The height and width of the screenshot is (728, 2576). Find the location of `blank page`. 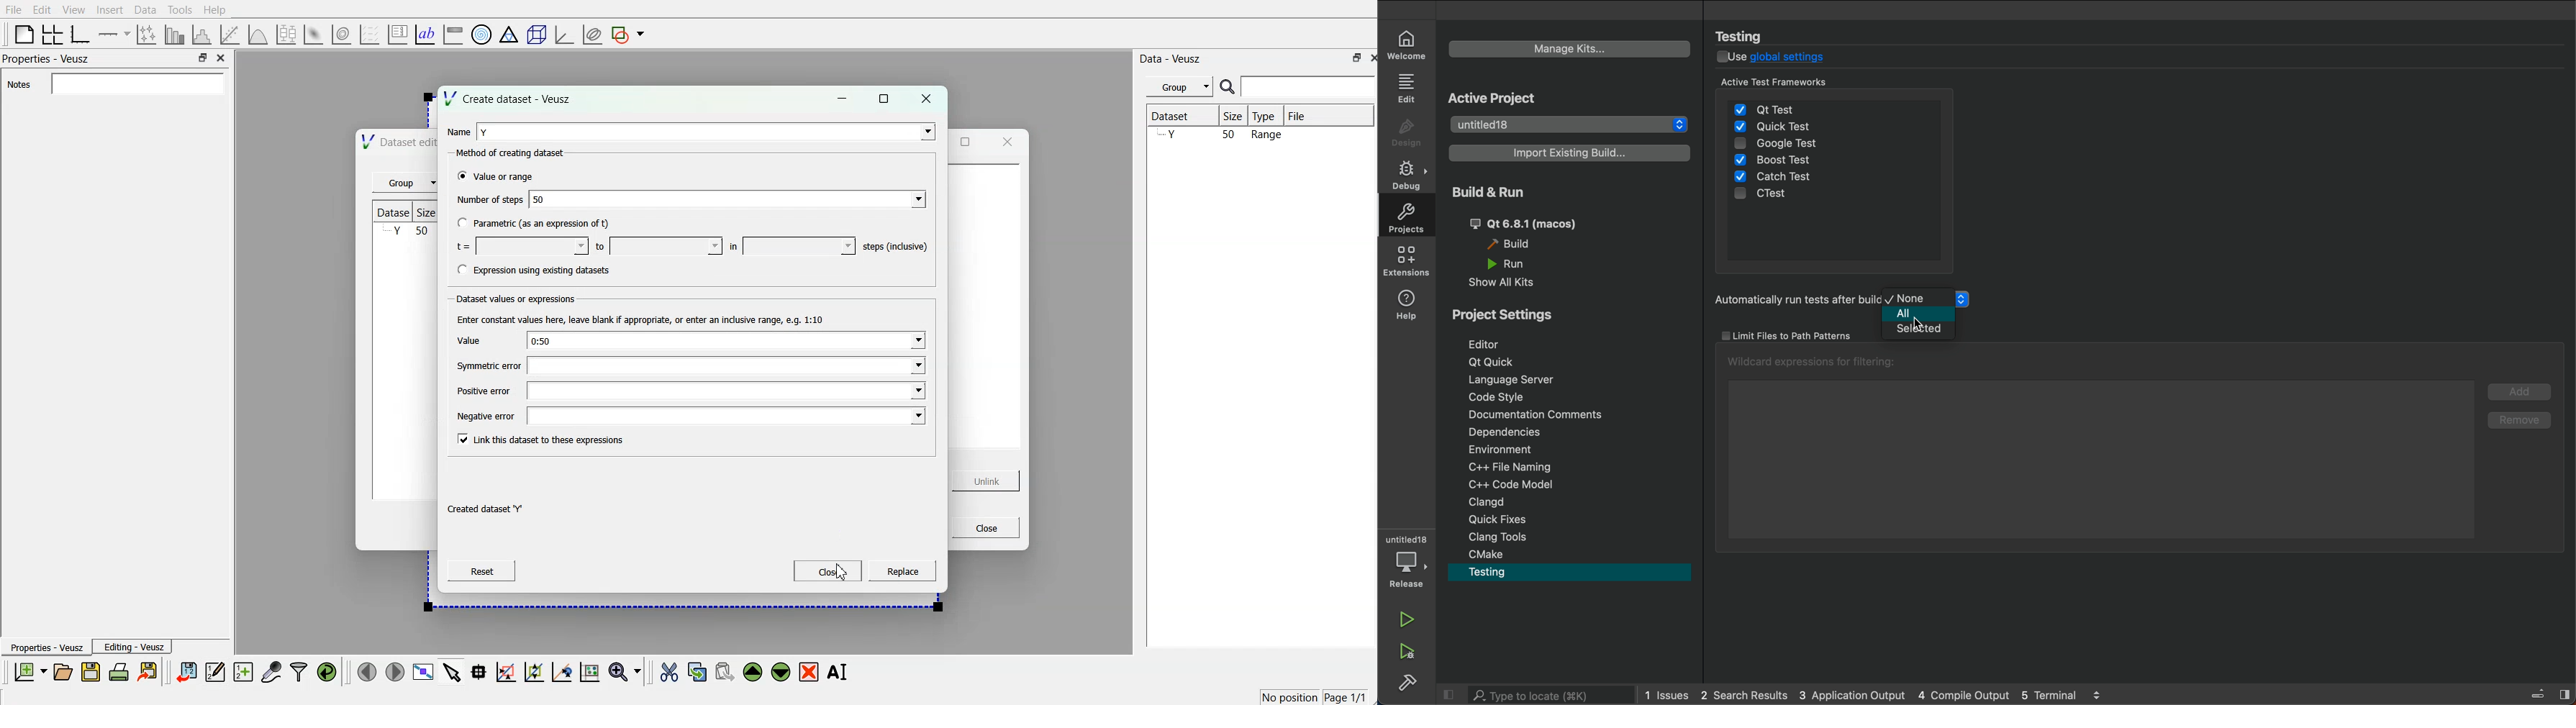

blank page is located at coordinates (22, 34).